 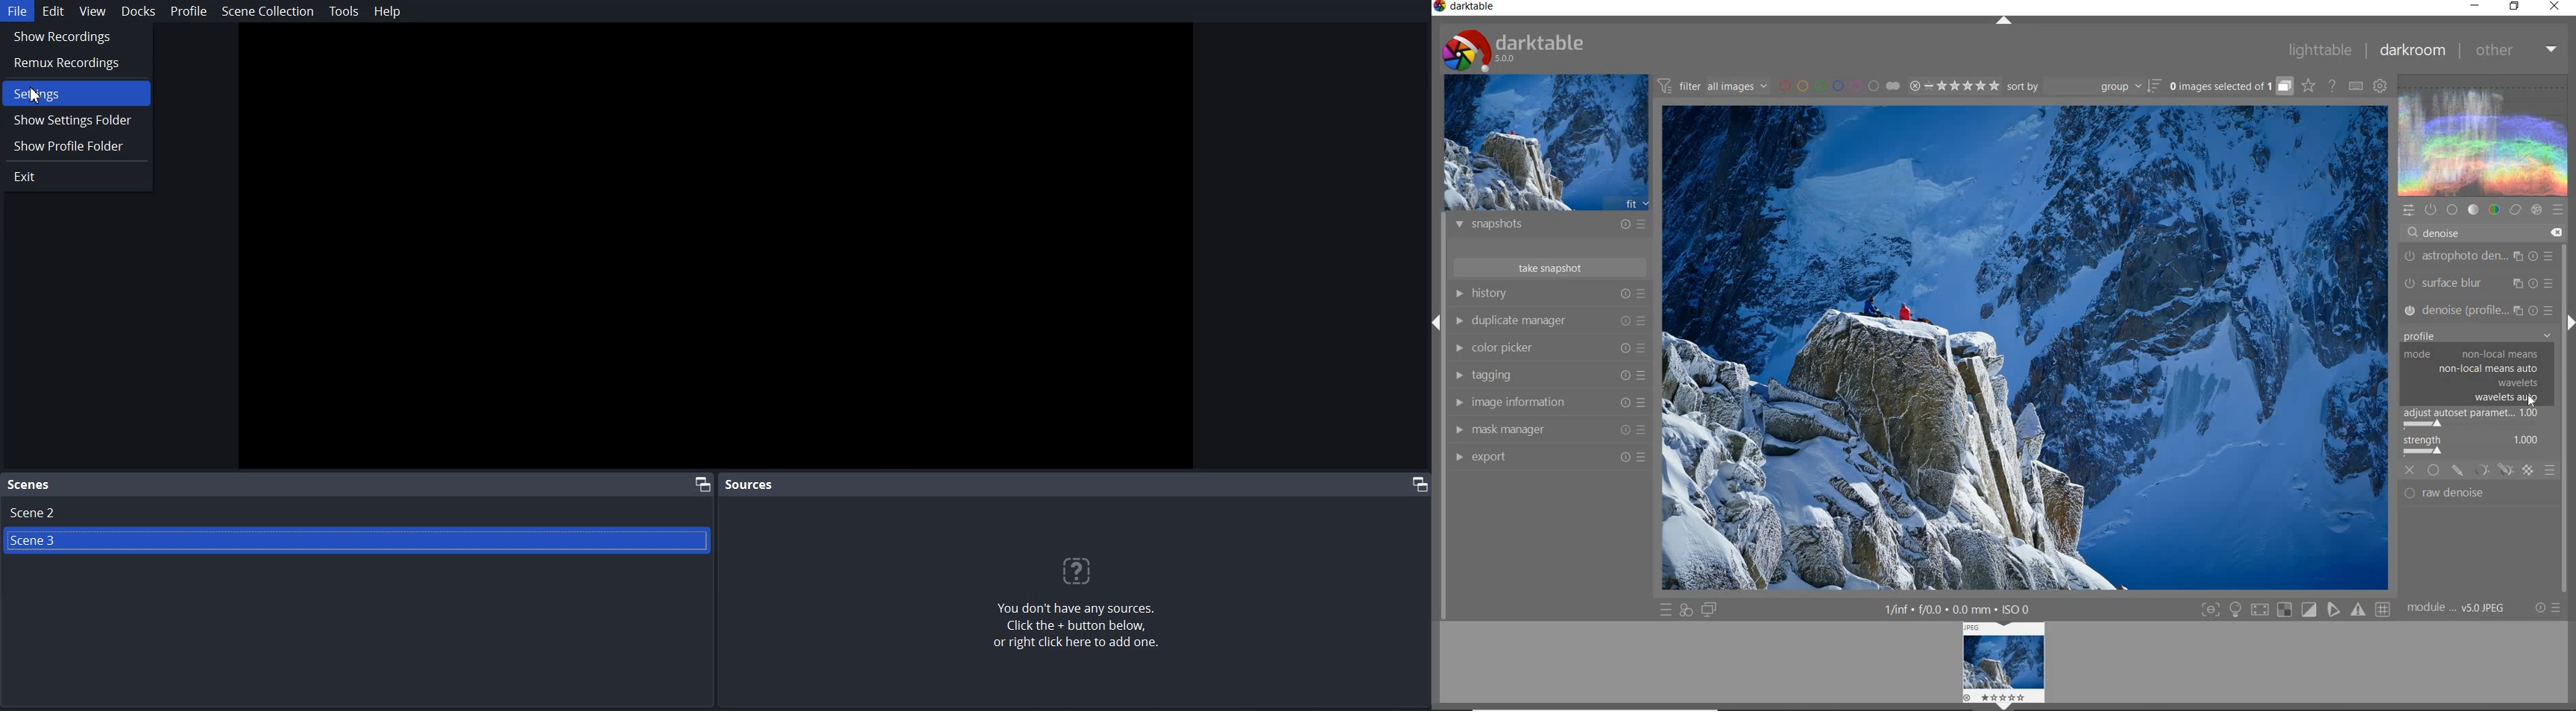 What do you see at coordinates (1552, 267) in the screenshot?
I see `take snapshot` at bounding box center [1552, 267].